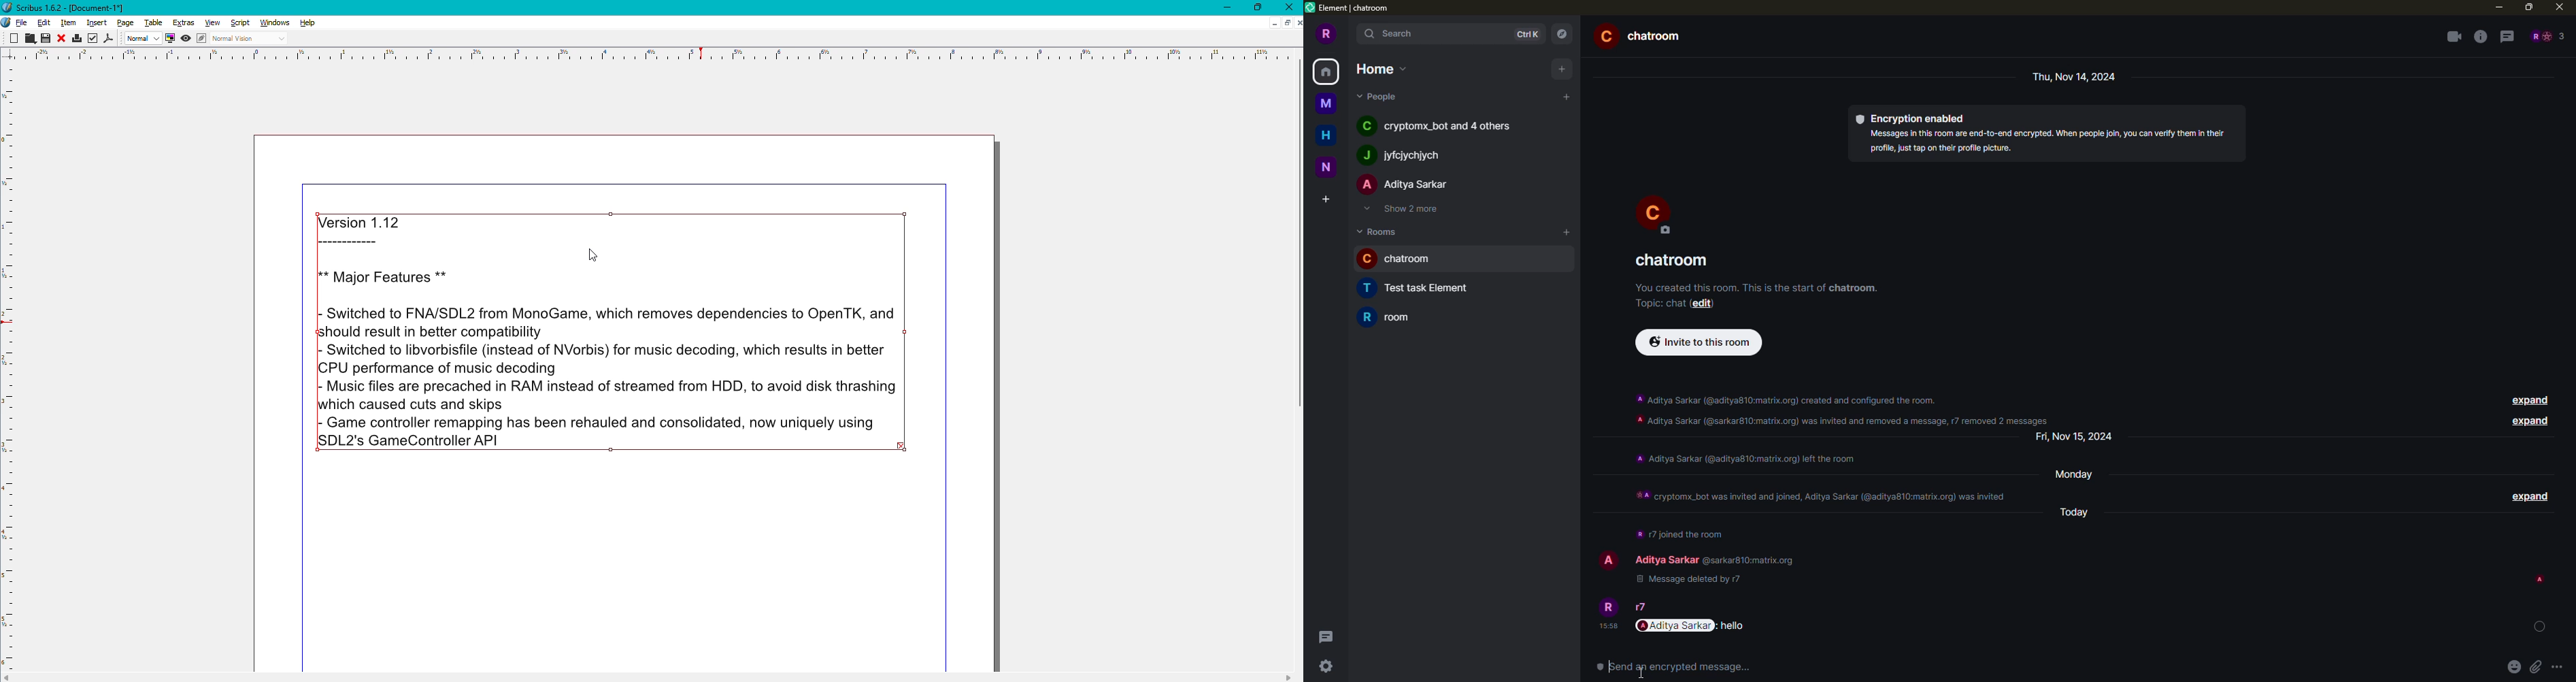 The image size is (2576, 700). What do you see at coordinates (92, 38) in the screenshot?
I see `Check` at bounding box center [92, 38].